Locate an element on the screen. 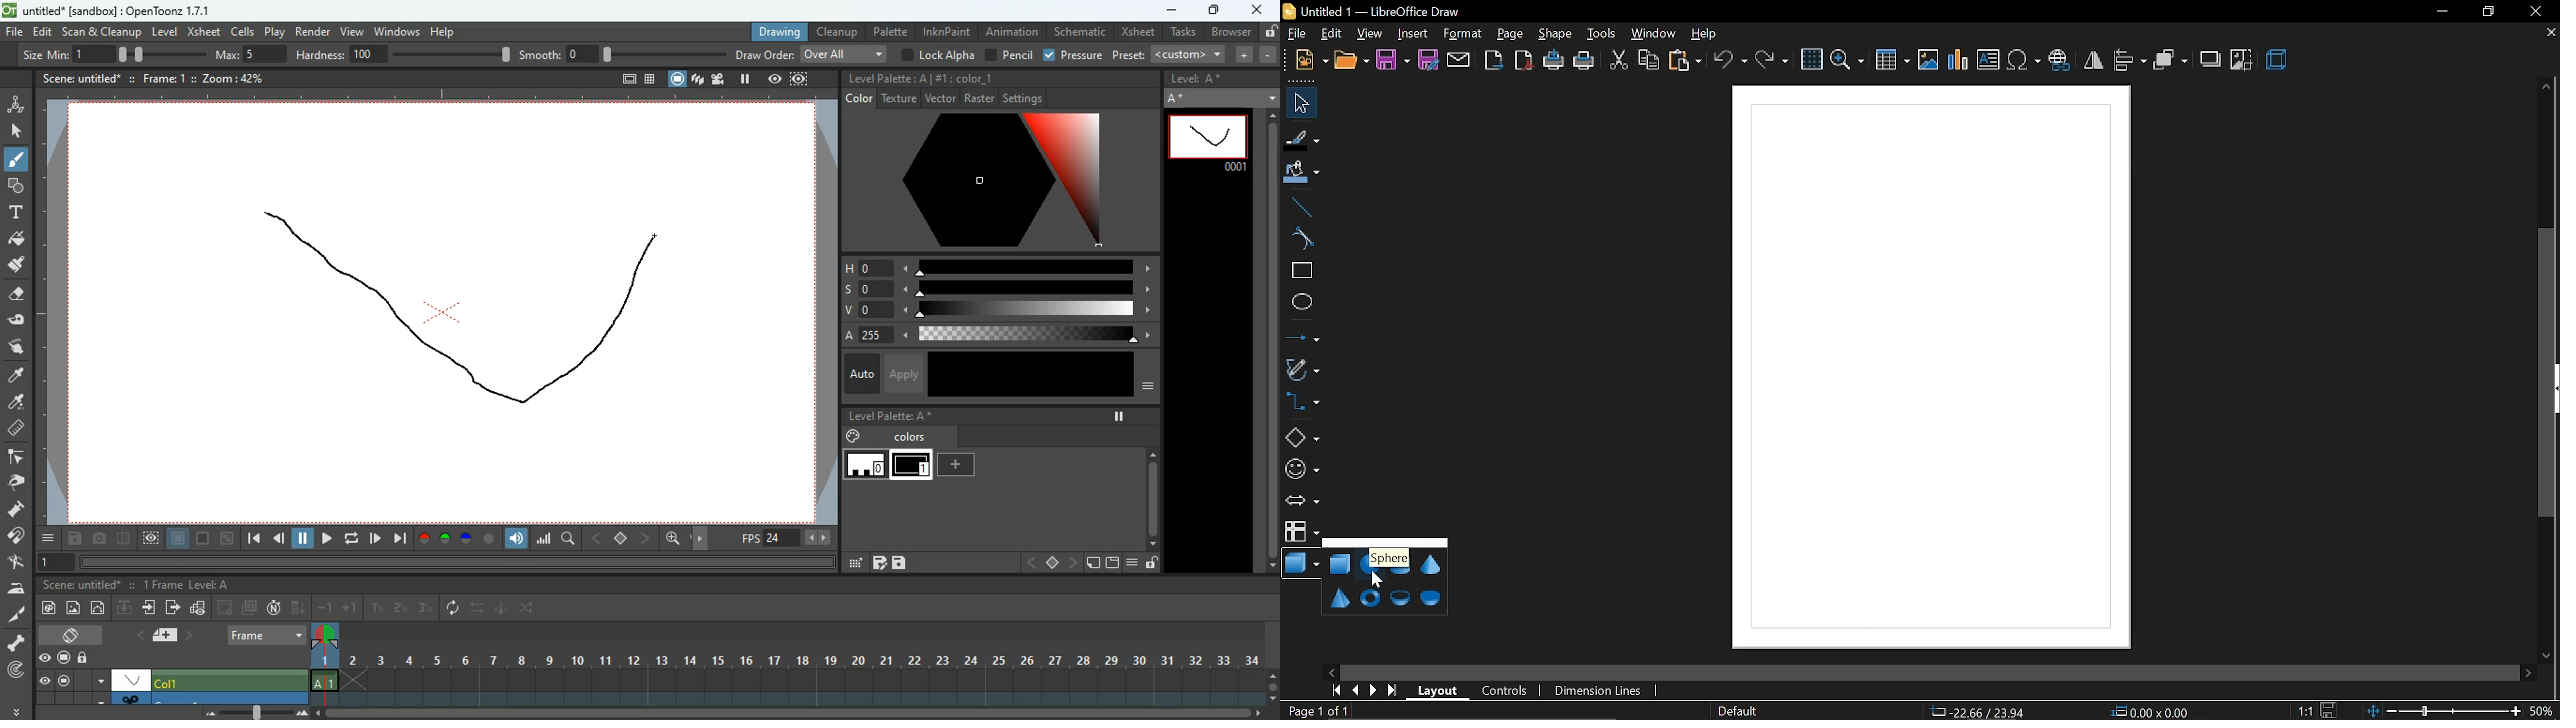  insert is located at coordinates (1413, 33).